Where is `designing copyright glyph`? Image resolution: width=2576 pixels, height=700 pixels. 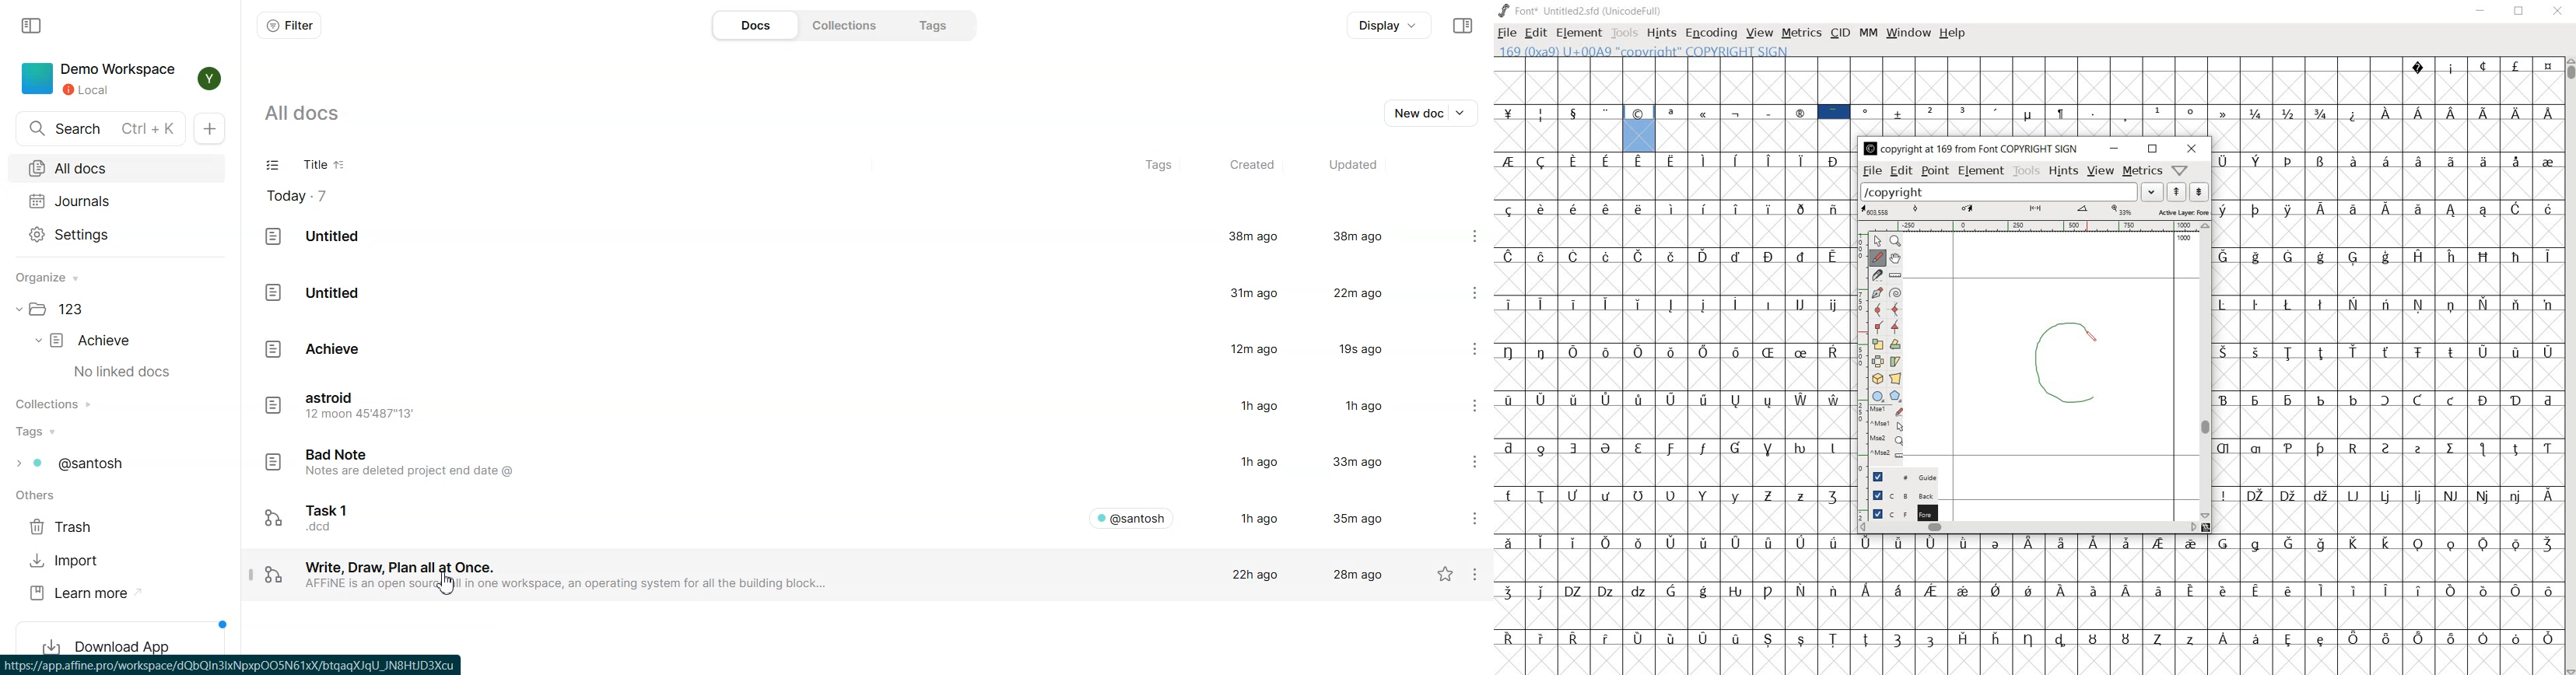
designing copyright glyph is located at coordinates (2073, 359).